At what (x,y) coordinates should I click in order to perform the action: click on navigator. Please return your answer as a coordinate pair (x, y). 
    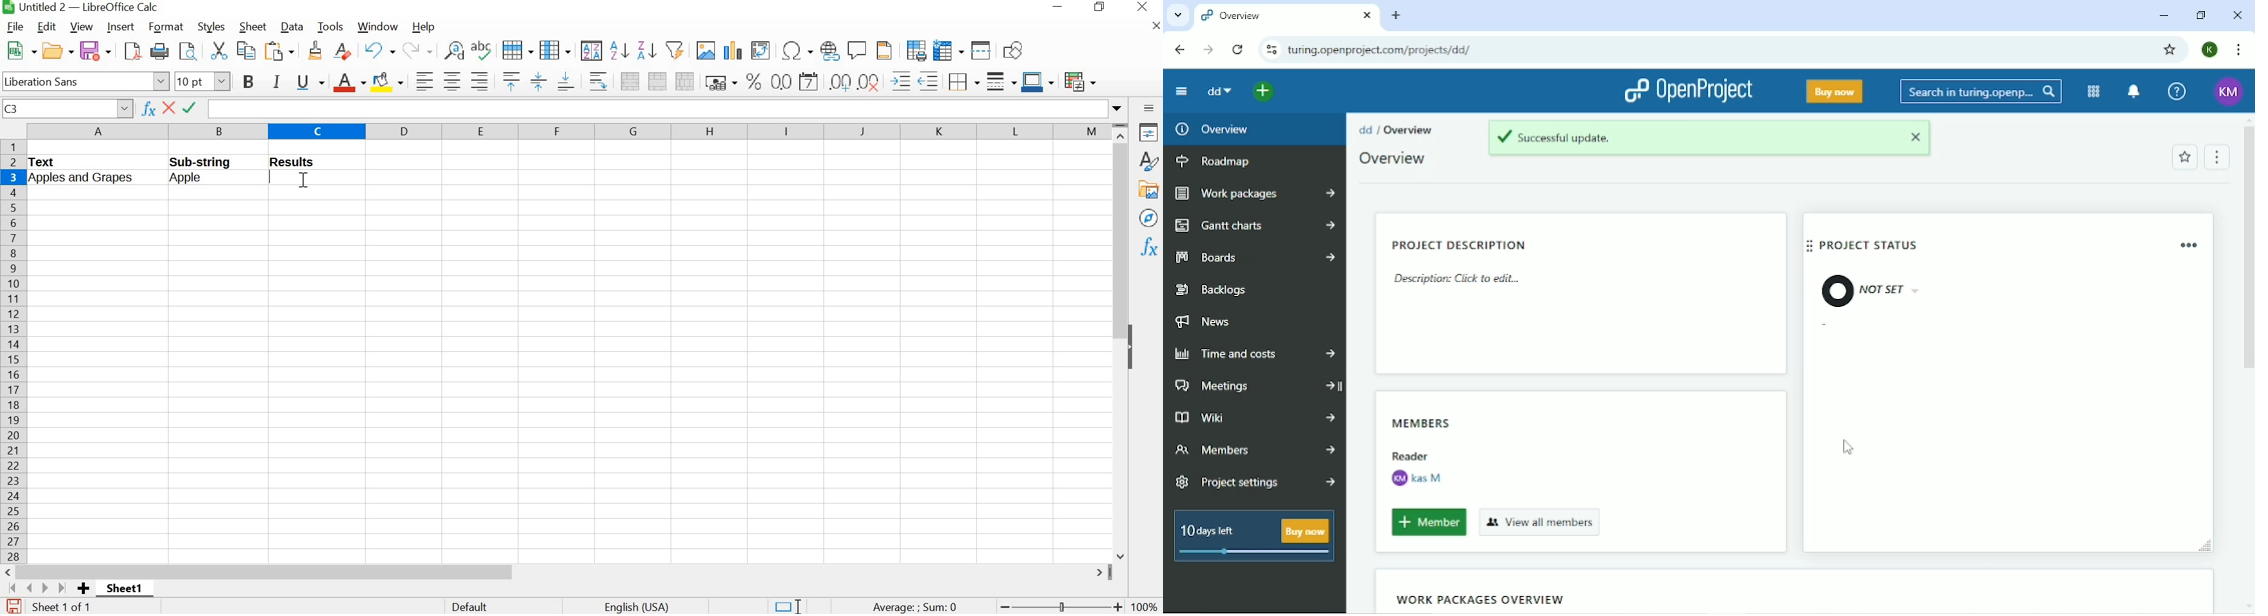
    Looking at the image, I should click on (1150, 219).